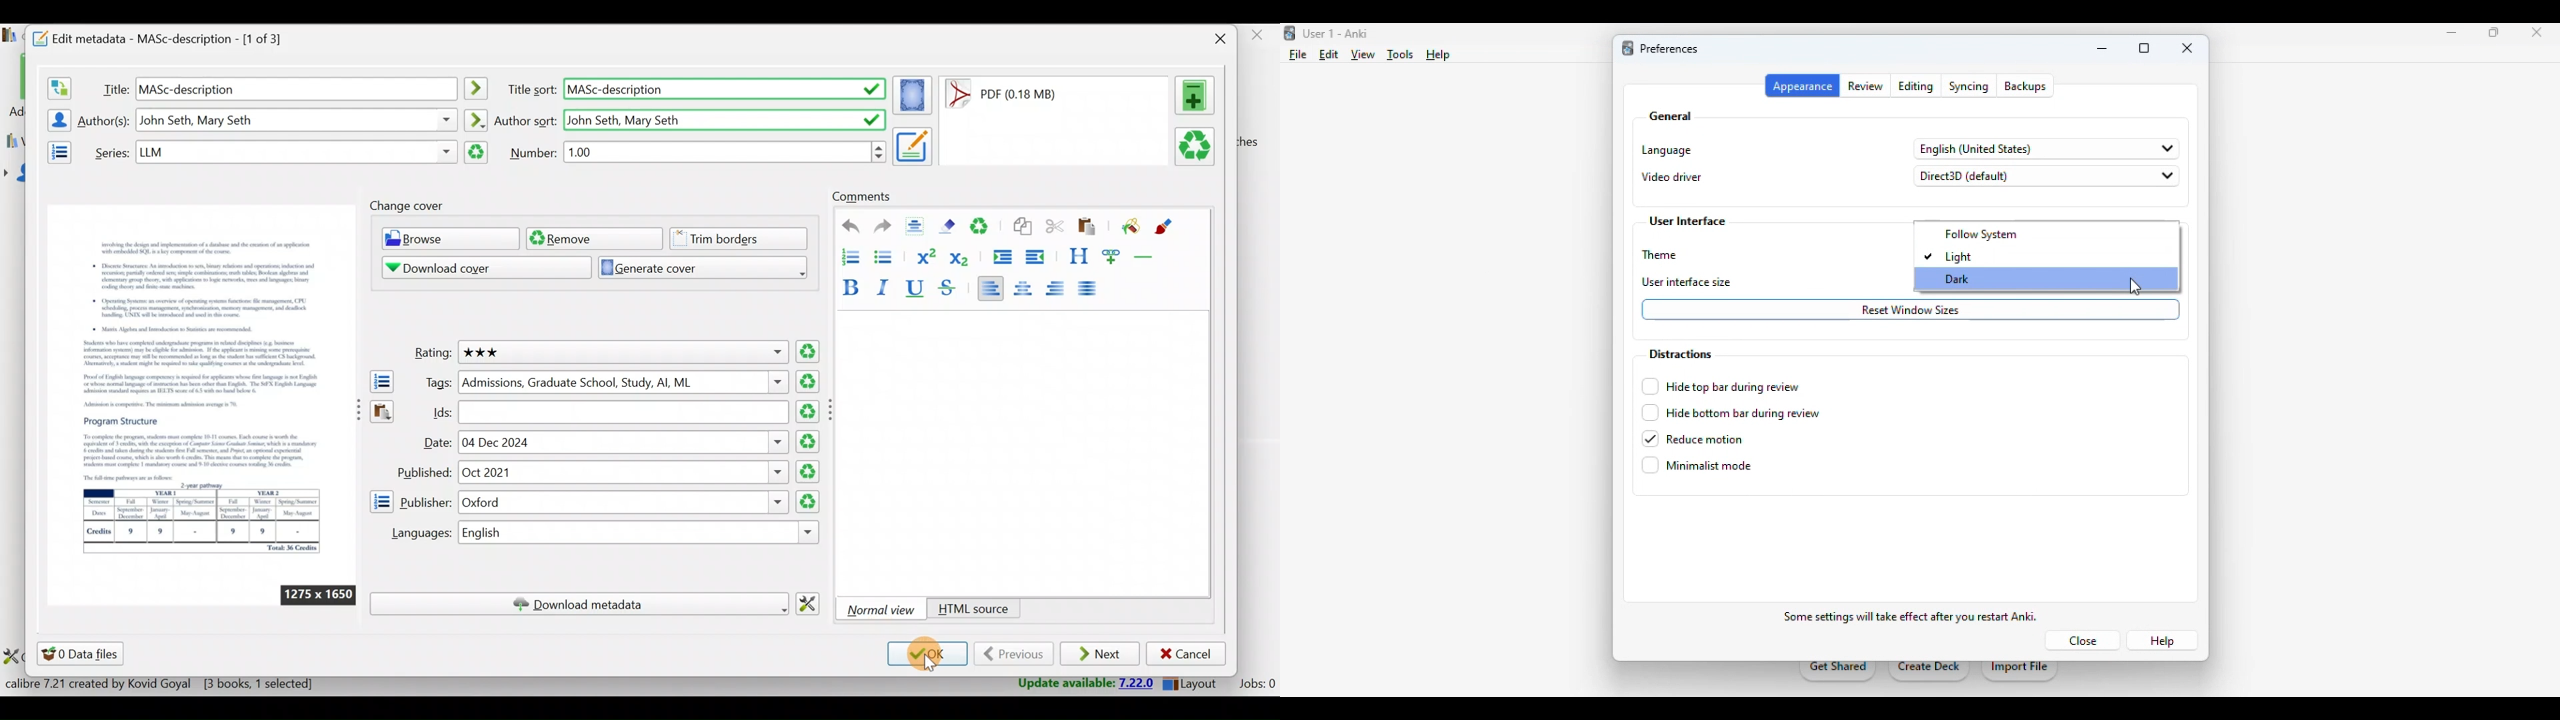  What do you see at coordinates (886, 256) in the screenshot?
I see `Unordered list` at bounding box center [886, 256].